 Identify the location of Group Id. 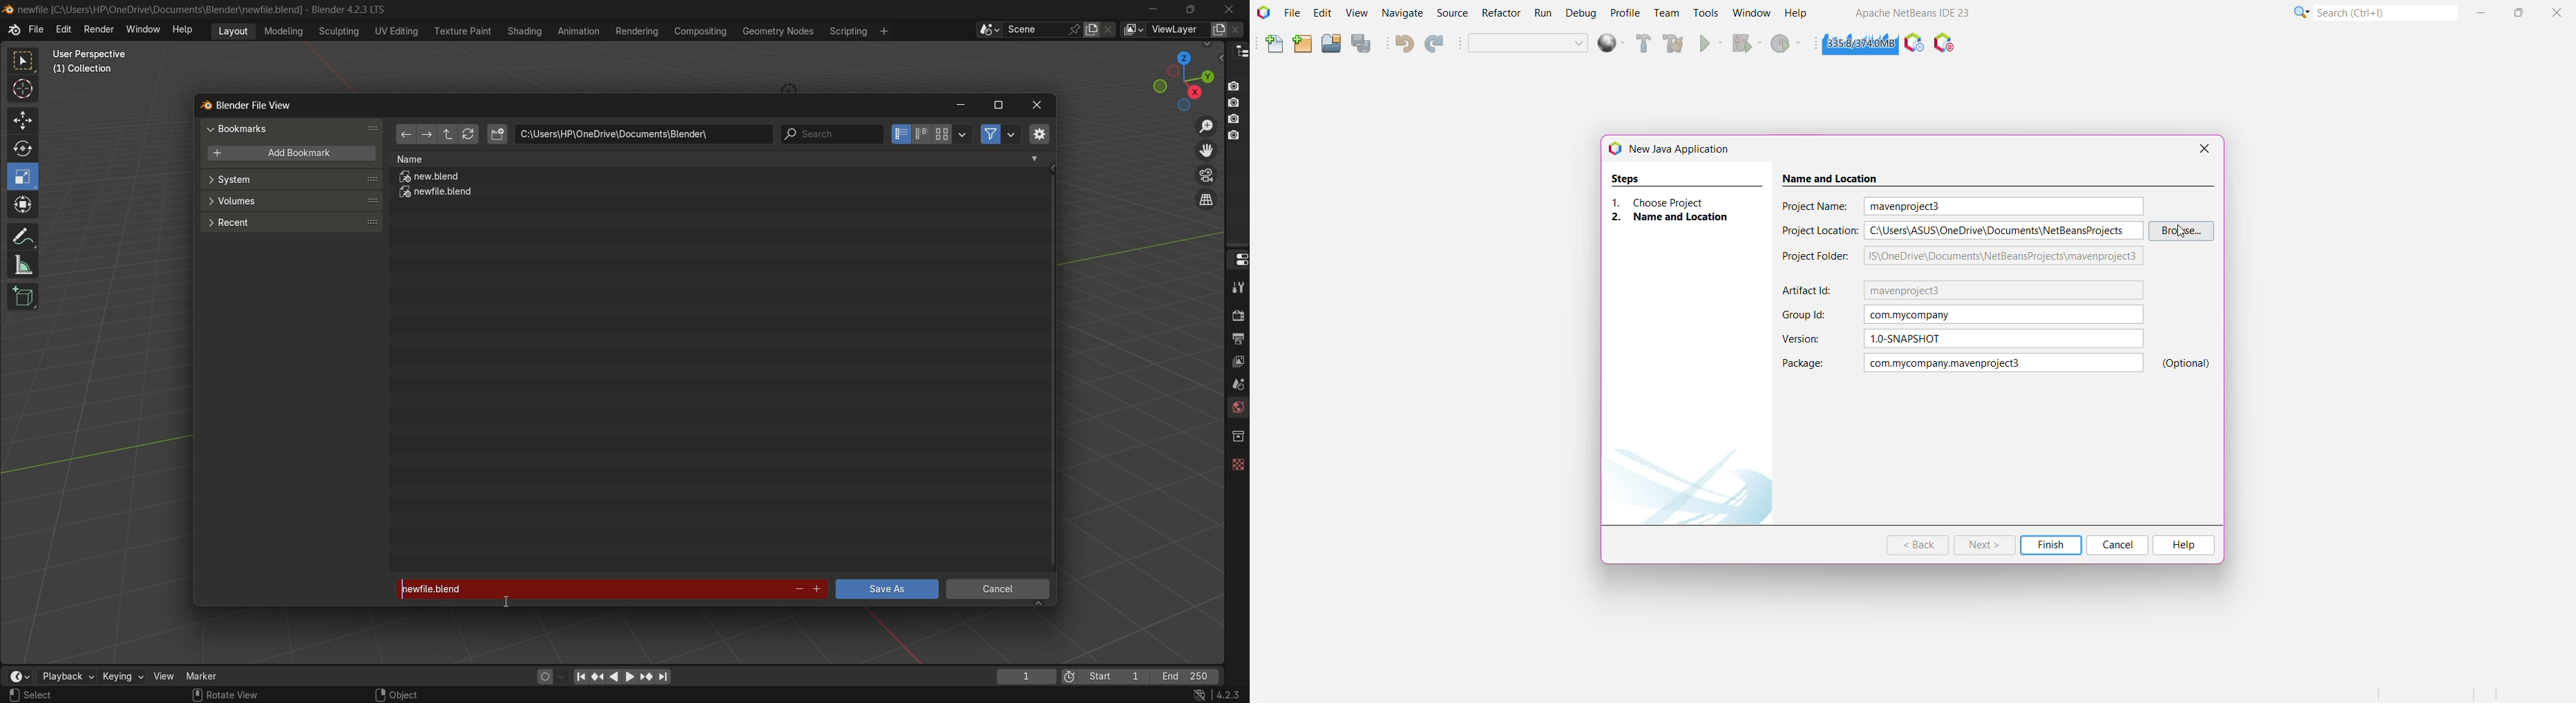
(2005, 315).